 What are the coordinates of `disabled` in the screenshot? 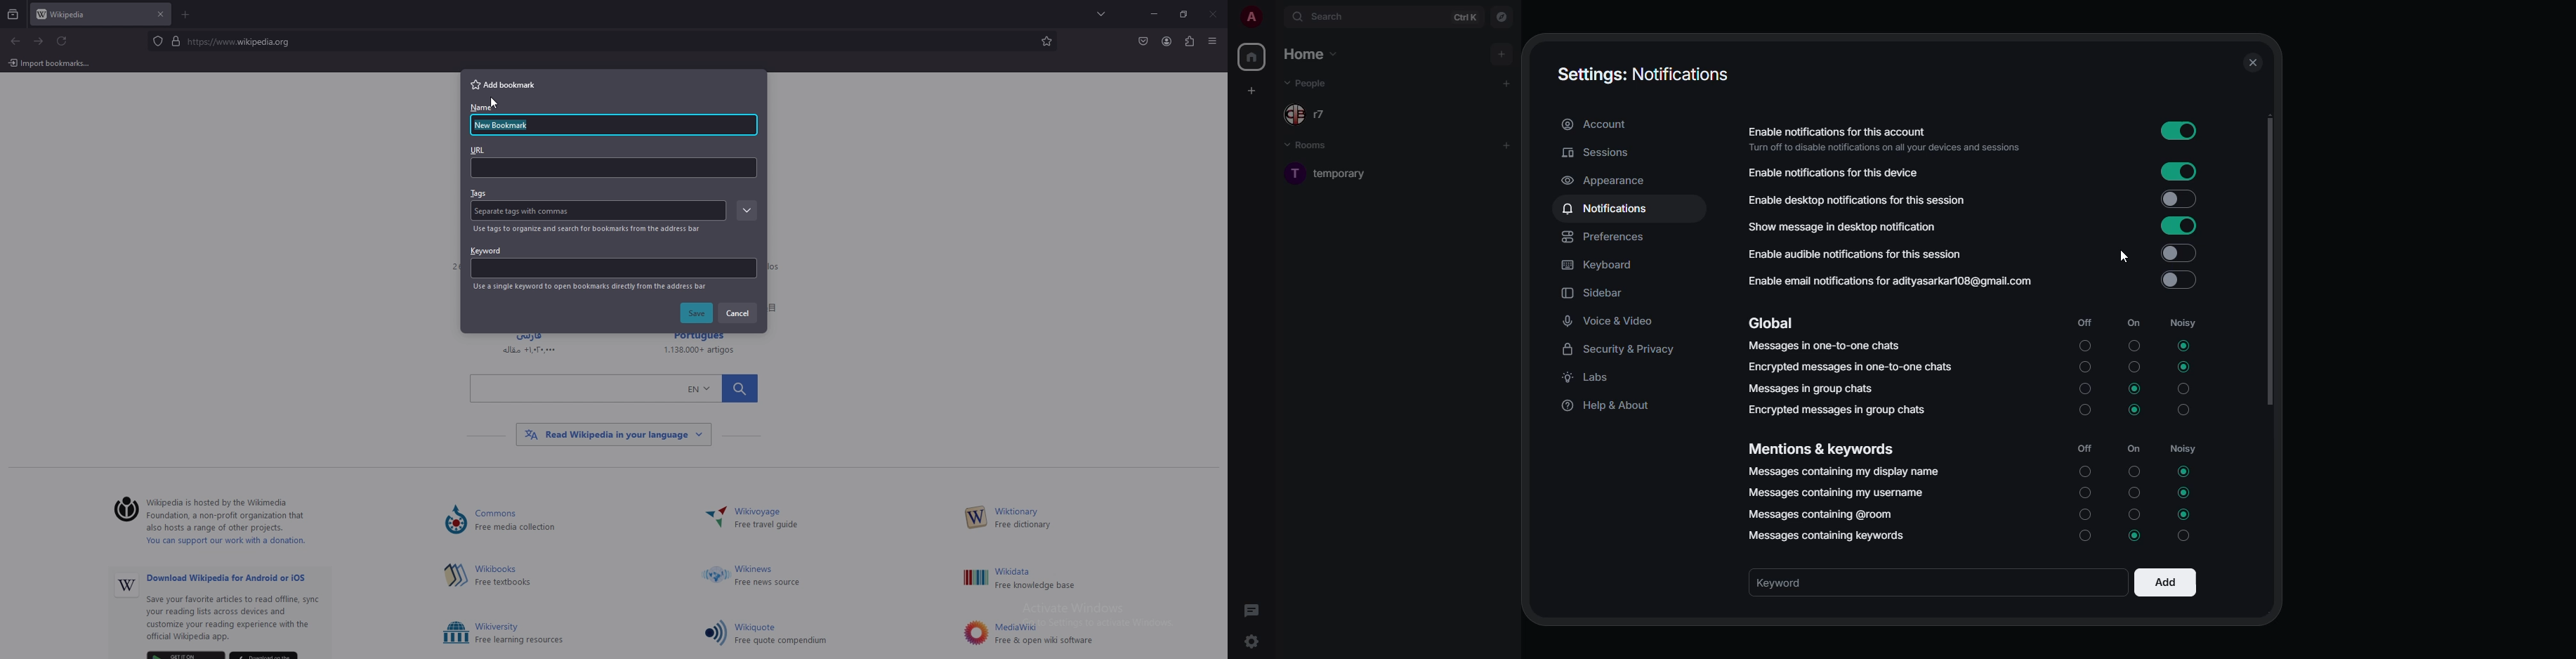 It's located at (2180, 252).